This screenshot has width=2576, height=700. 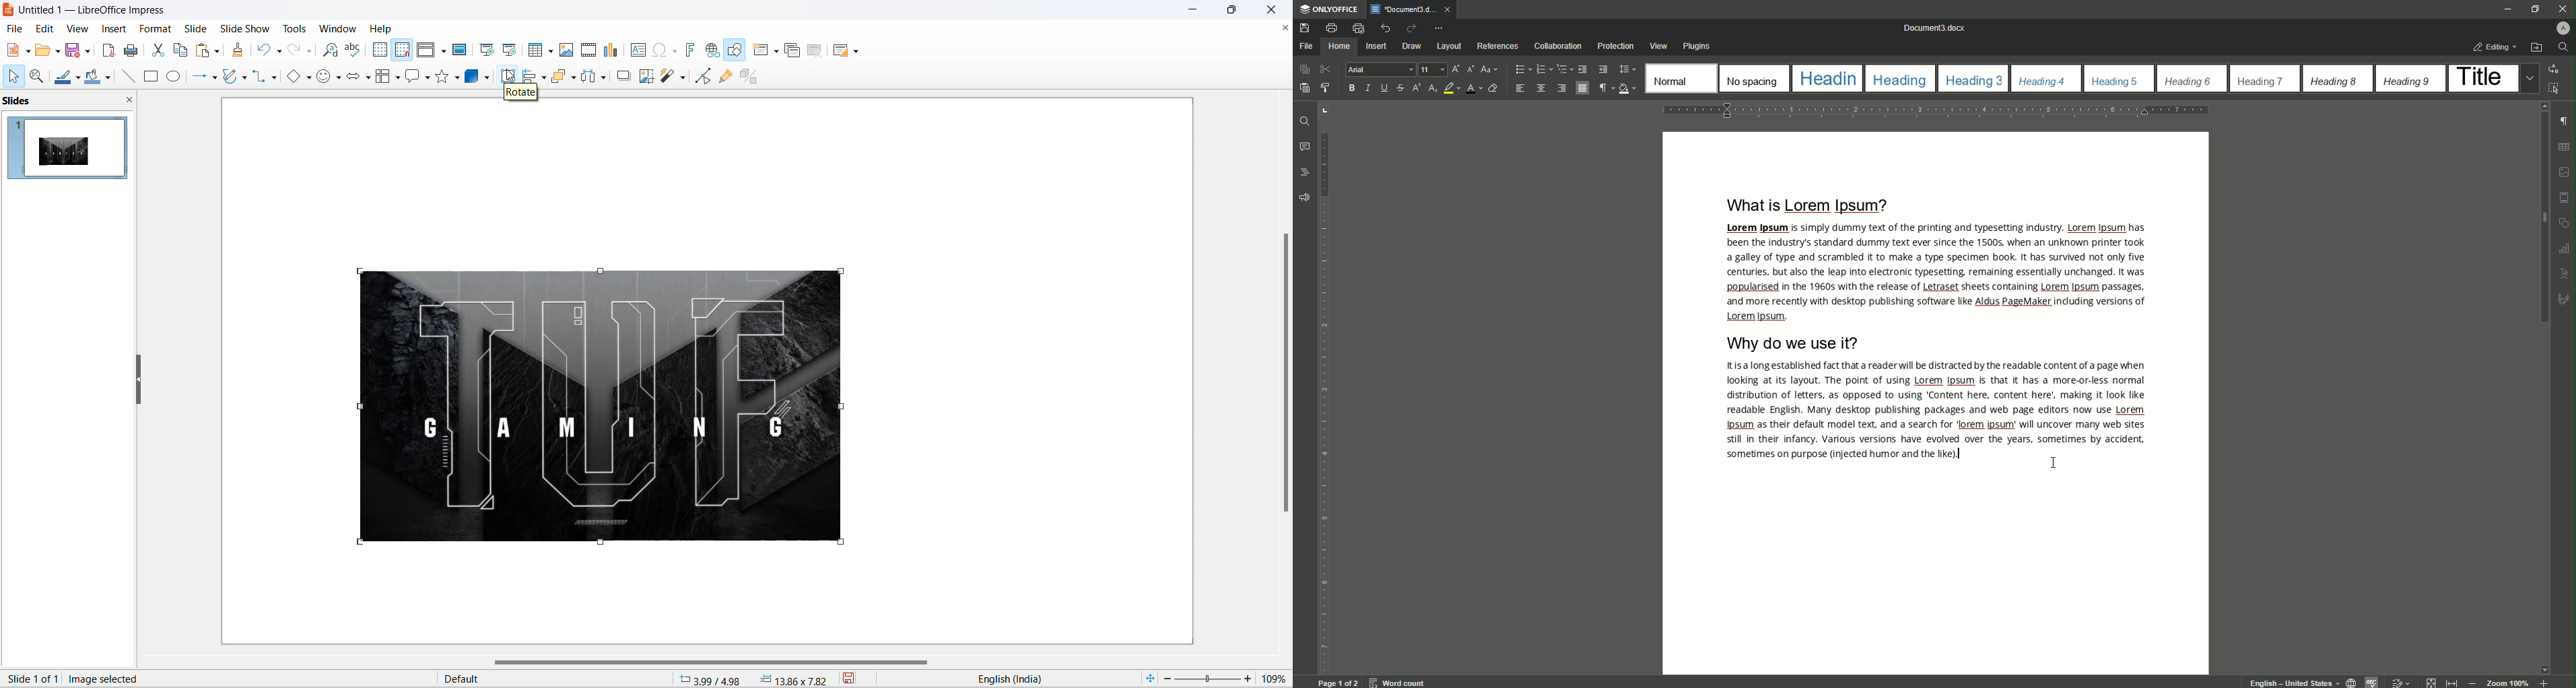 I want to click on Zoom 100%, so click(x=2508, y=683).